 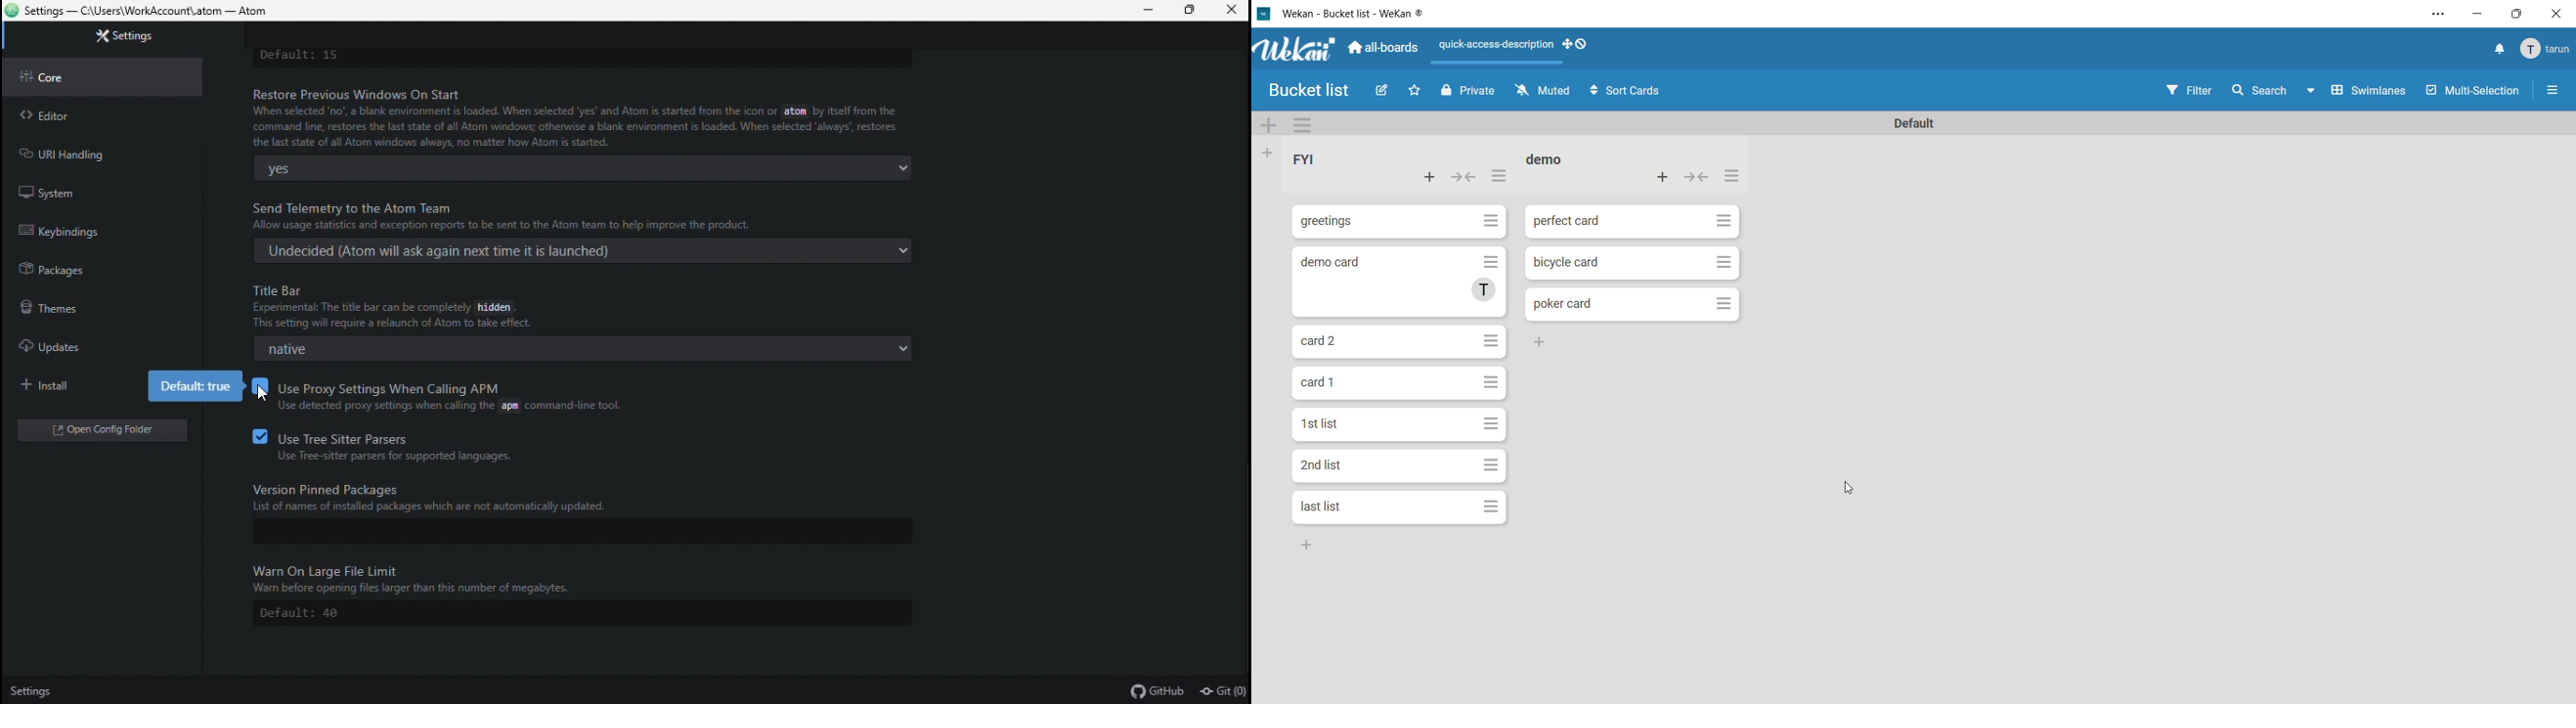 What do you see at coordinates (93, 112) in the screenshot?
I see `Editor` at bounding box center [93, 112].